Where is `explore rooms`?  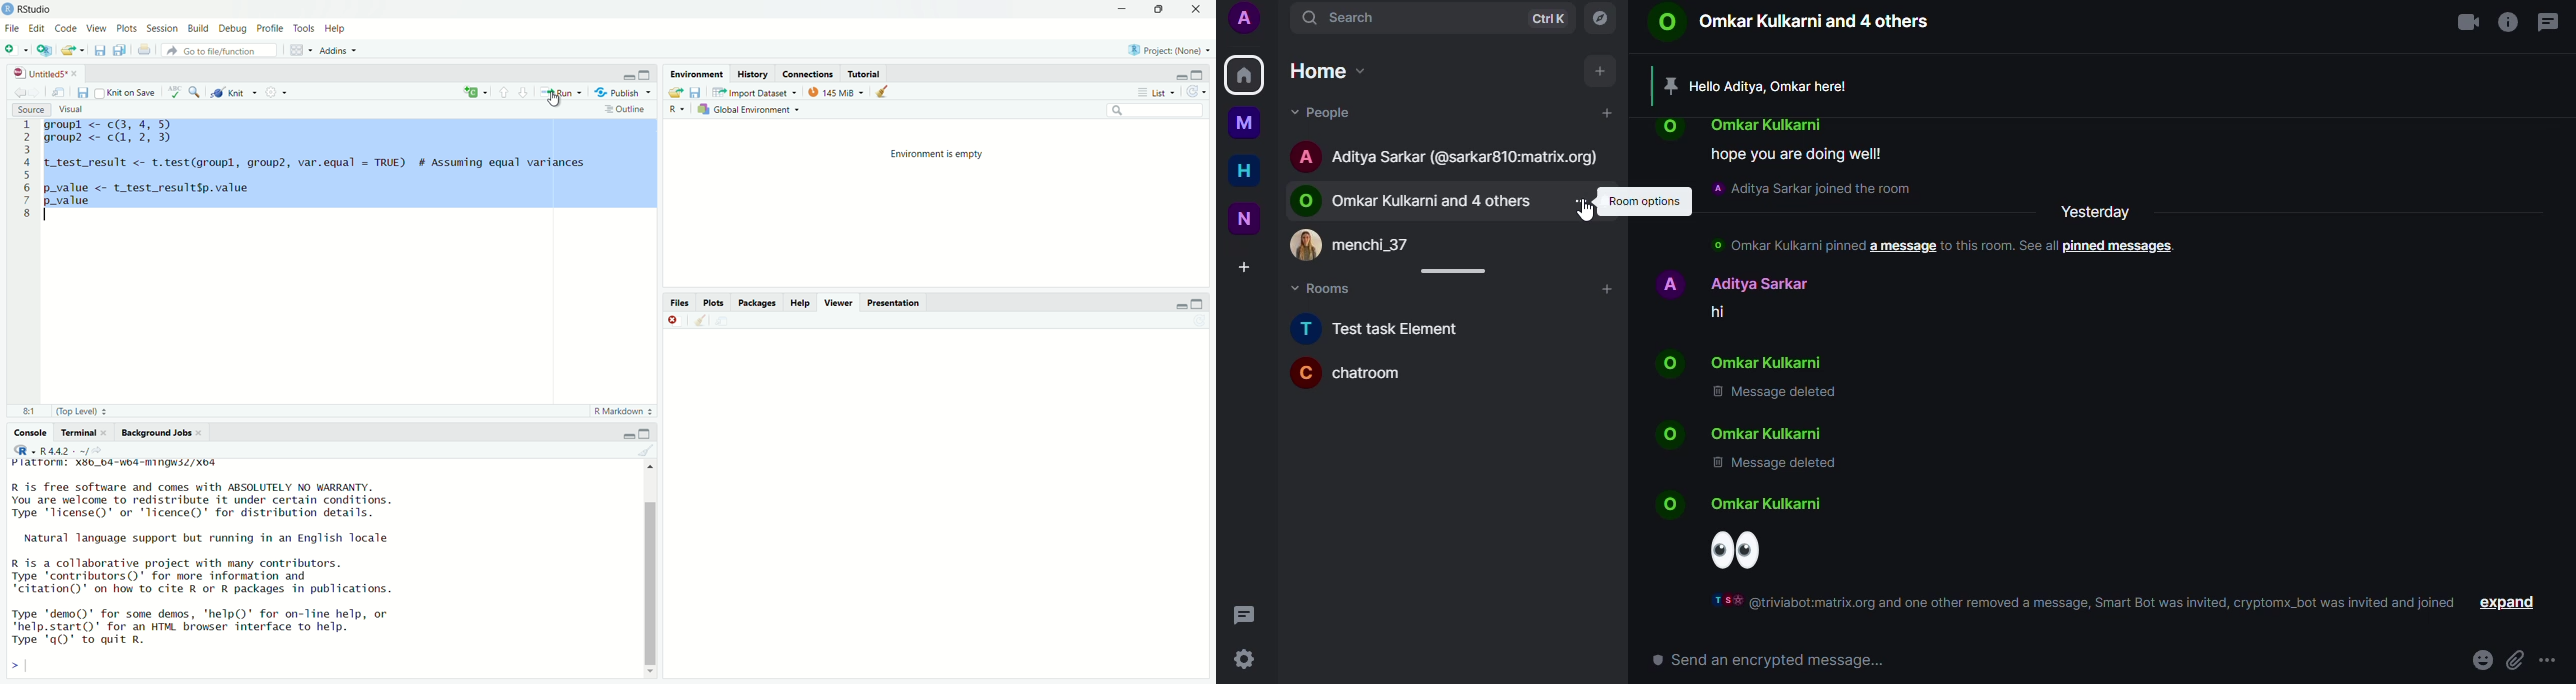
explore rooms is located at coordinates (1600, 19).